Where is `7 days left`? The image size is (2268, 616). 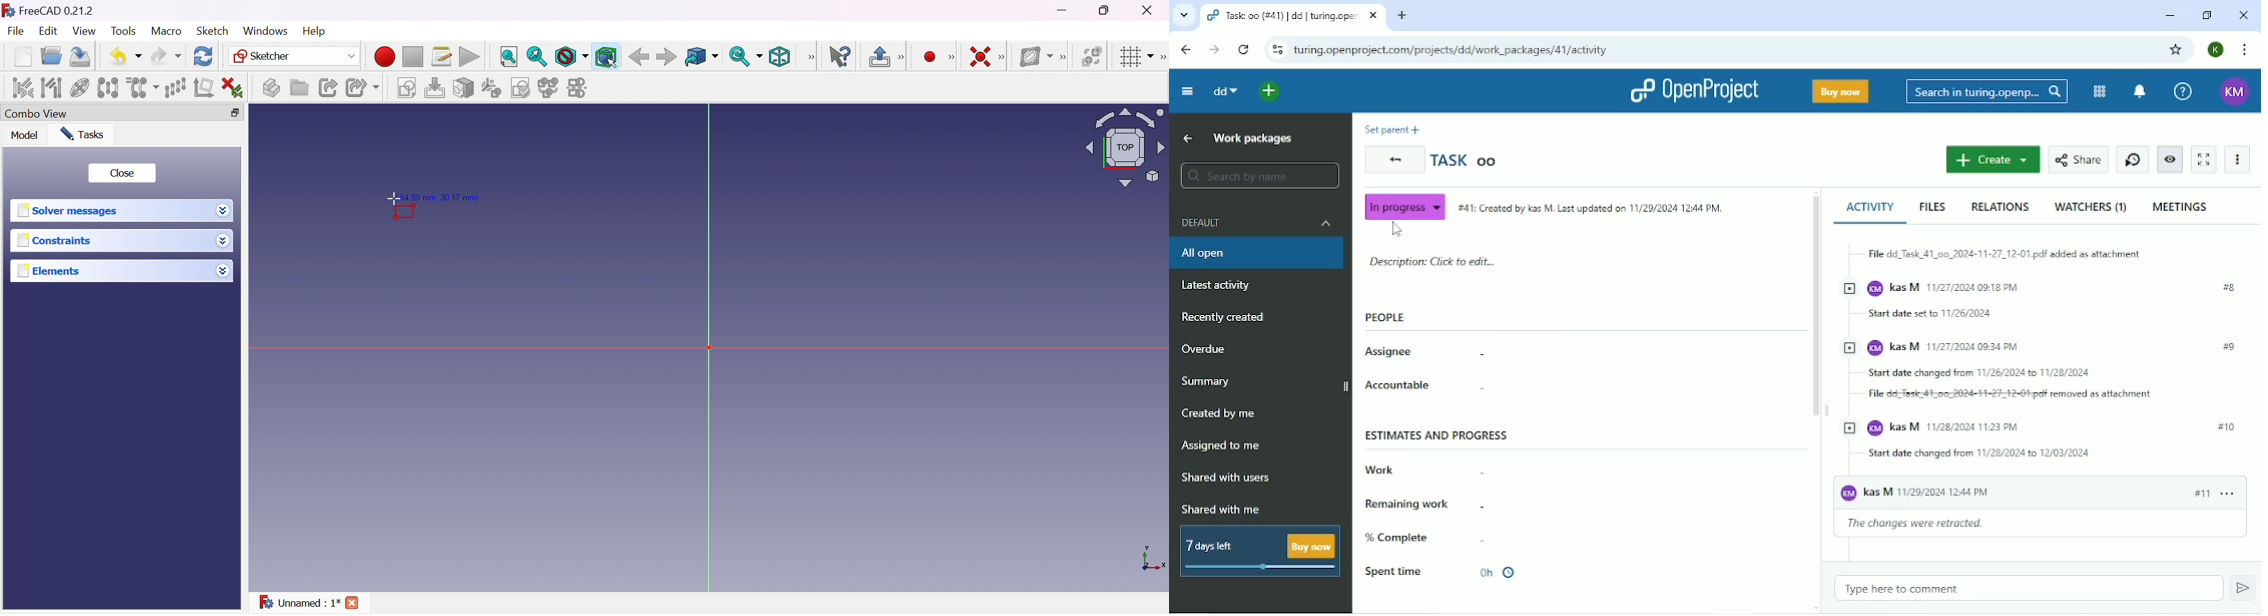 7 days left is located at coordinates (1260, 550).